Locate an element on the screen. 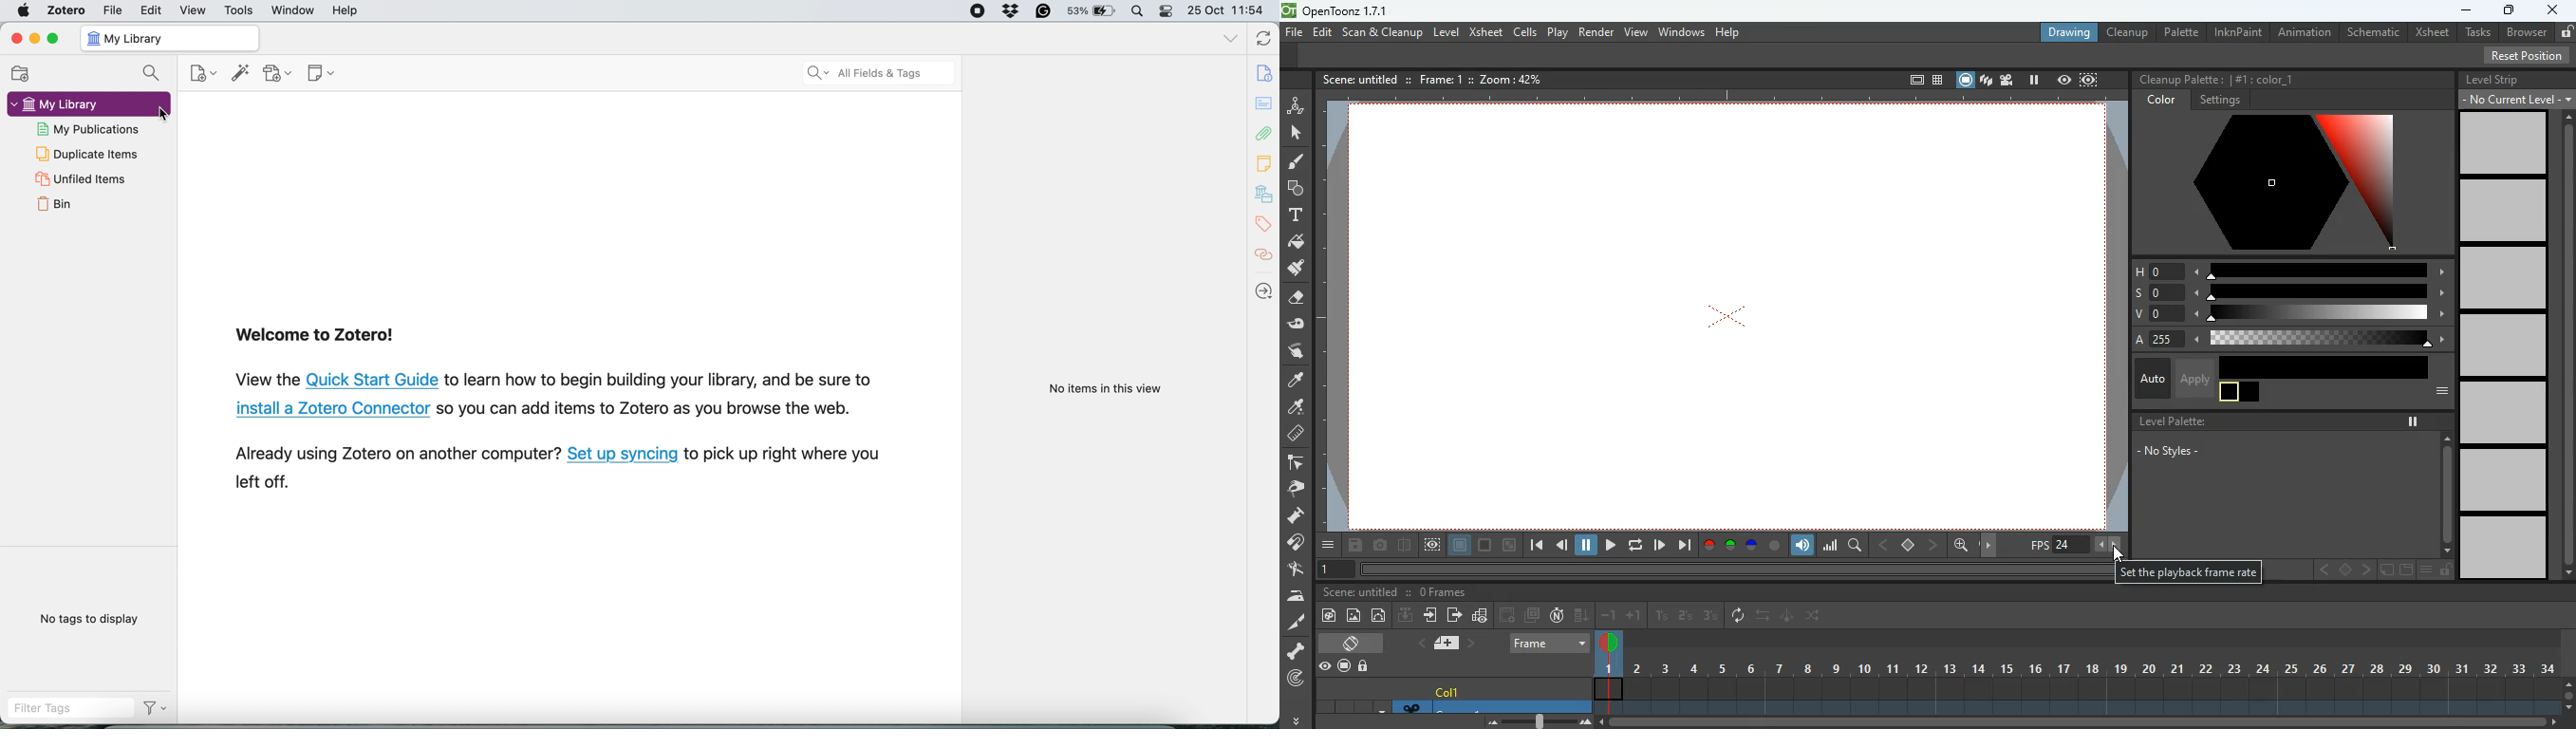  document is located at coordinates (1267, 73).